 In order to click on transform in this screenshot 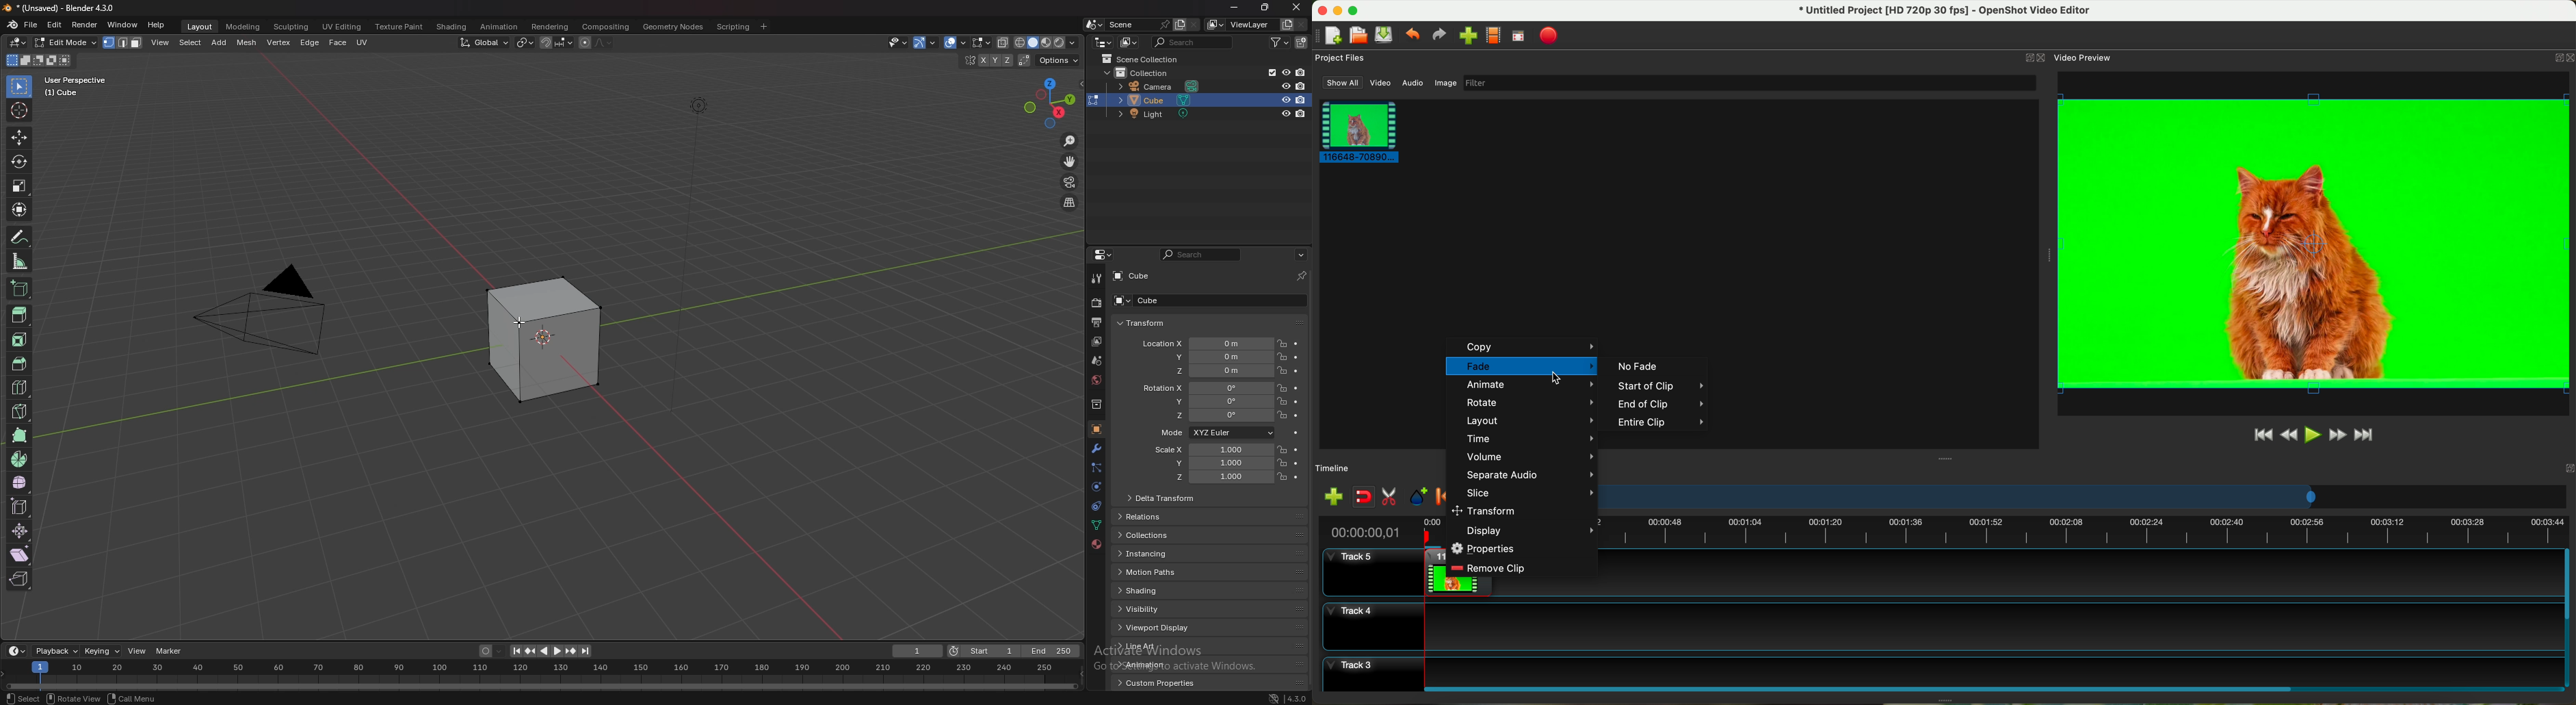, I will do `click(1146, 323)`.